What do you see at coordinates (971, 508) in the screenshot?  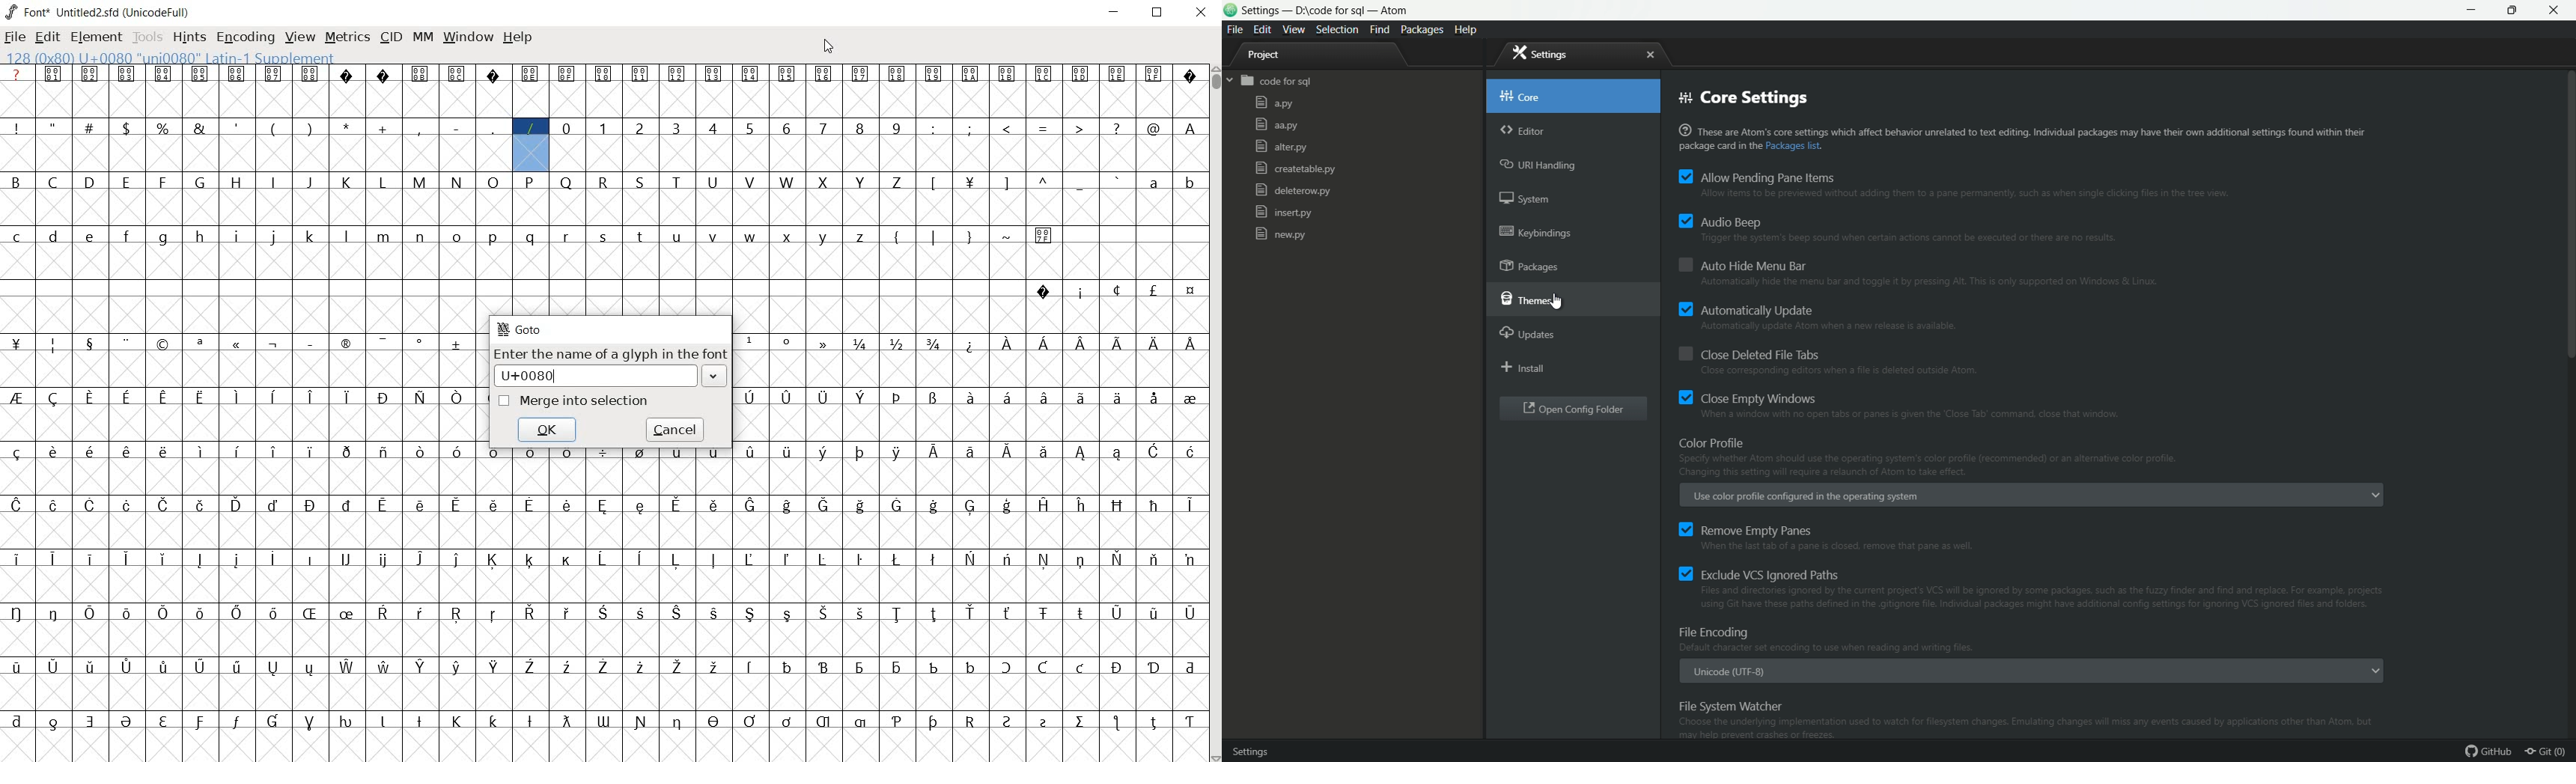 I see `glyph` at bounding box center [971, 508].